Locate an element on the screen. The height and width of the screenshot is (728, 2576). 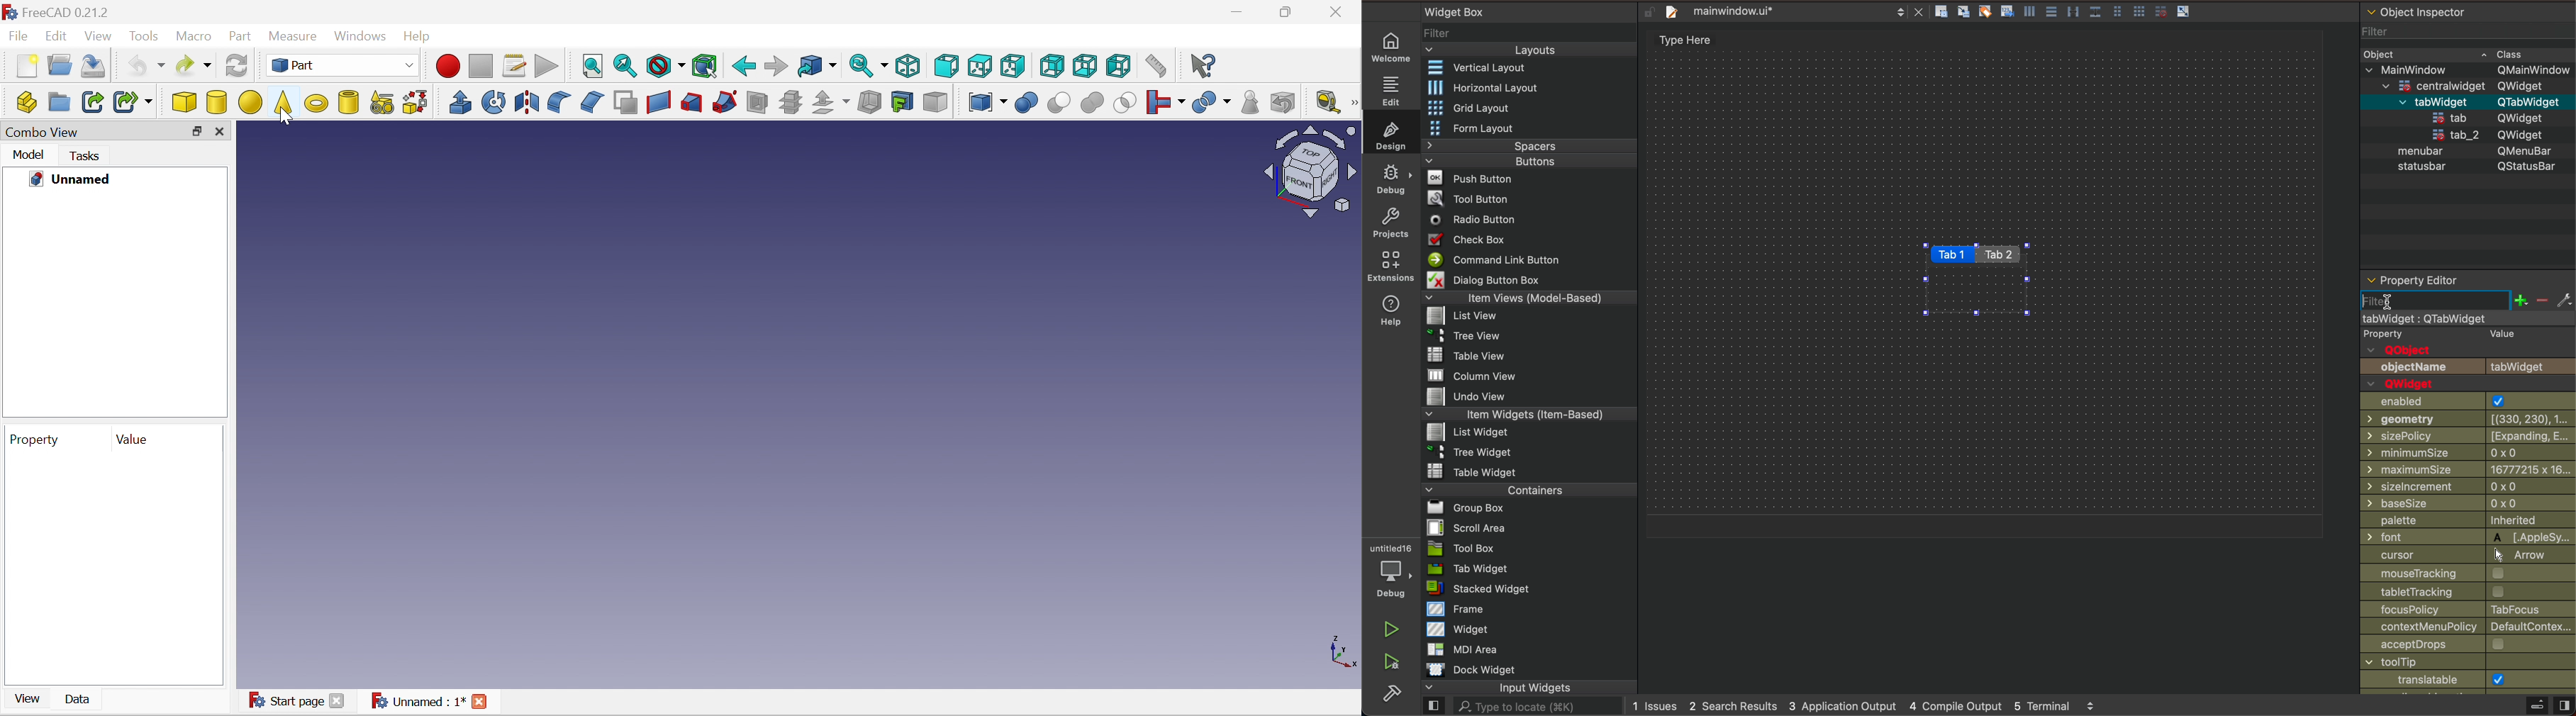
View is located at coordinates (30, 697).